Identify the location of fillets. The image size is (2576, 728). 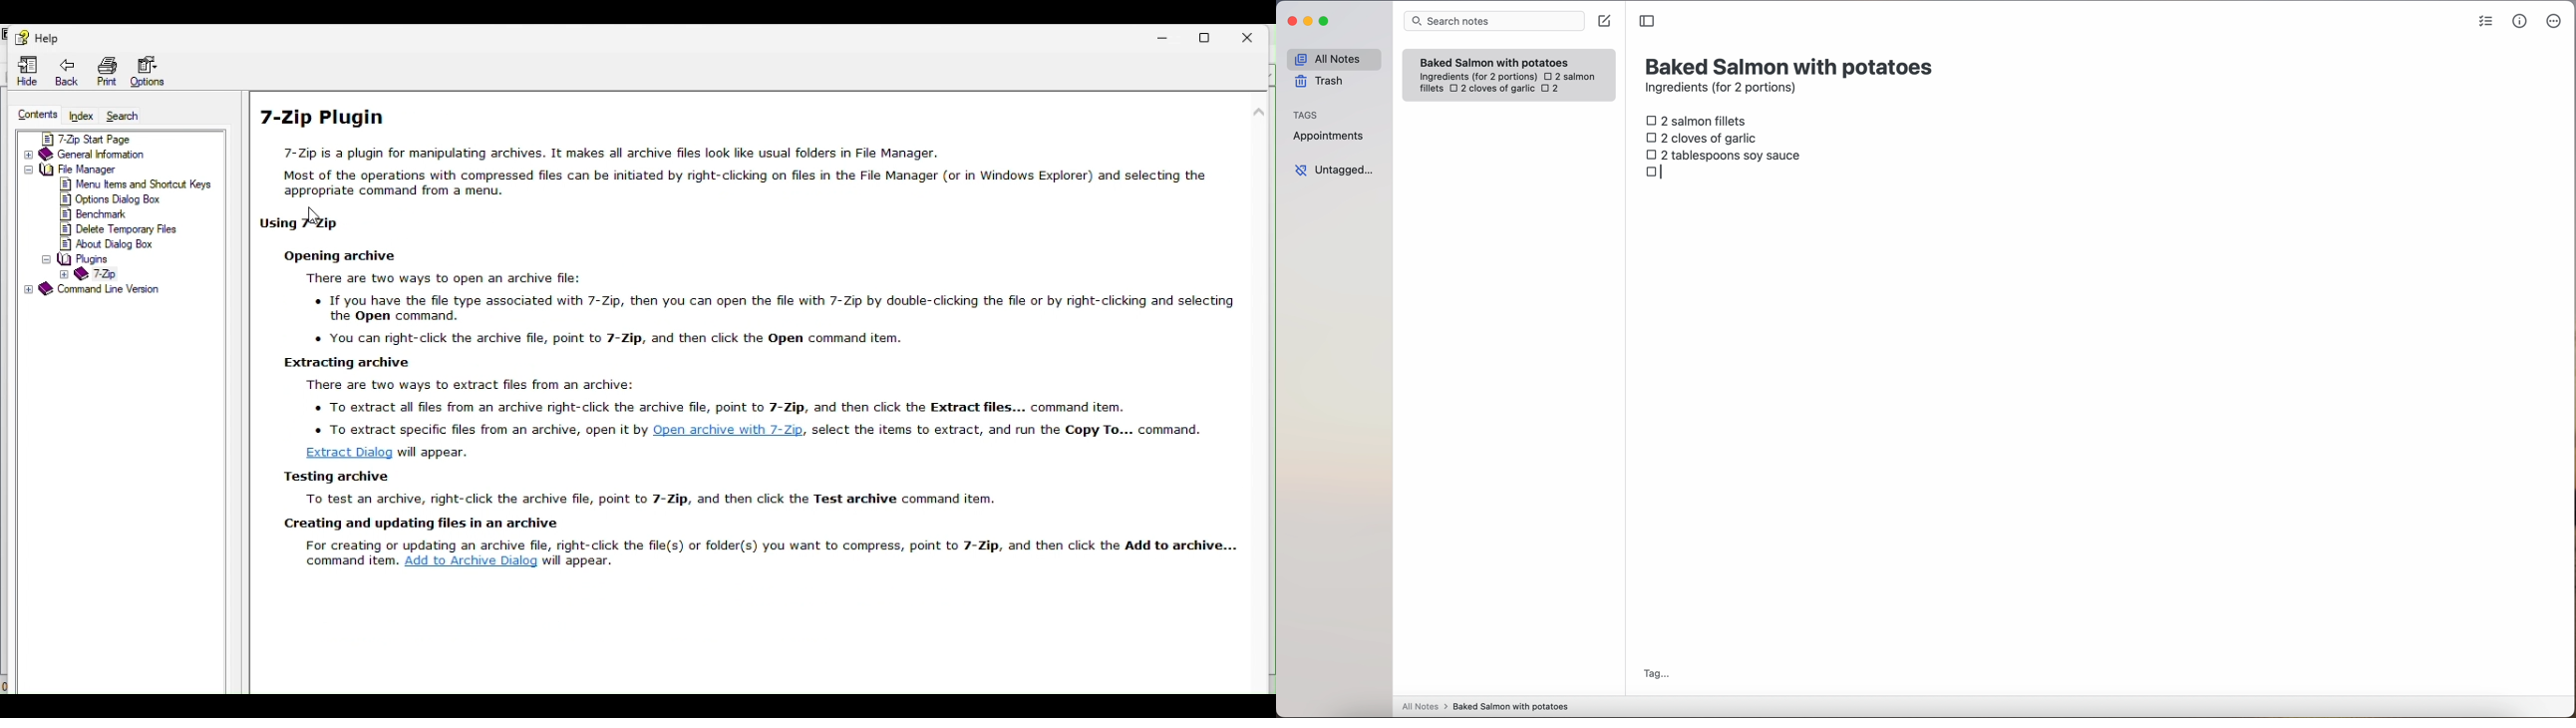
(1432, 89).